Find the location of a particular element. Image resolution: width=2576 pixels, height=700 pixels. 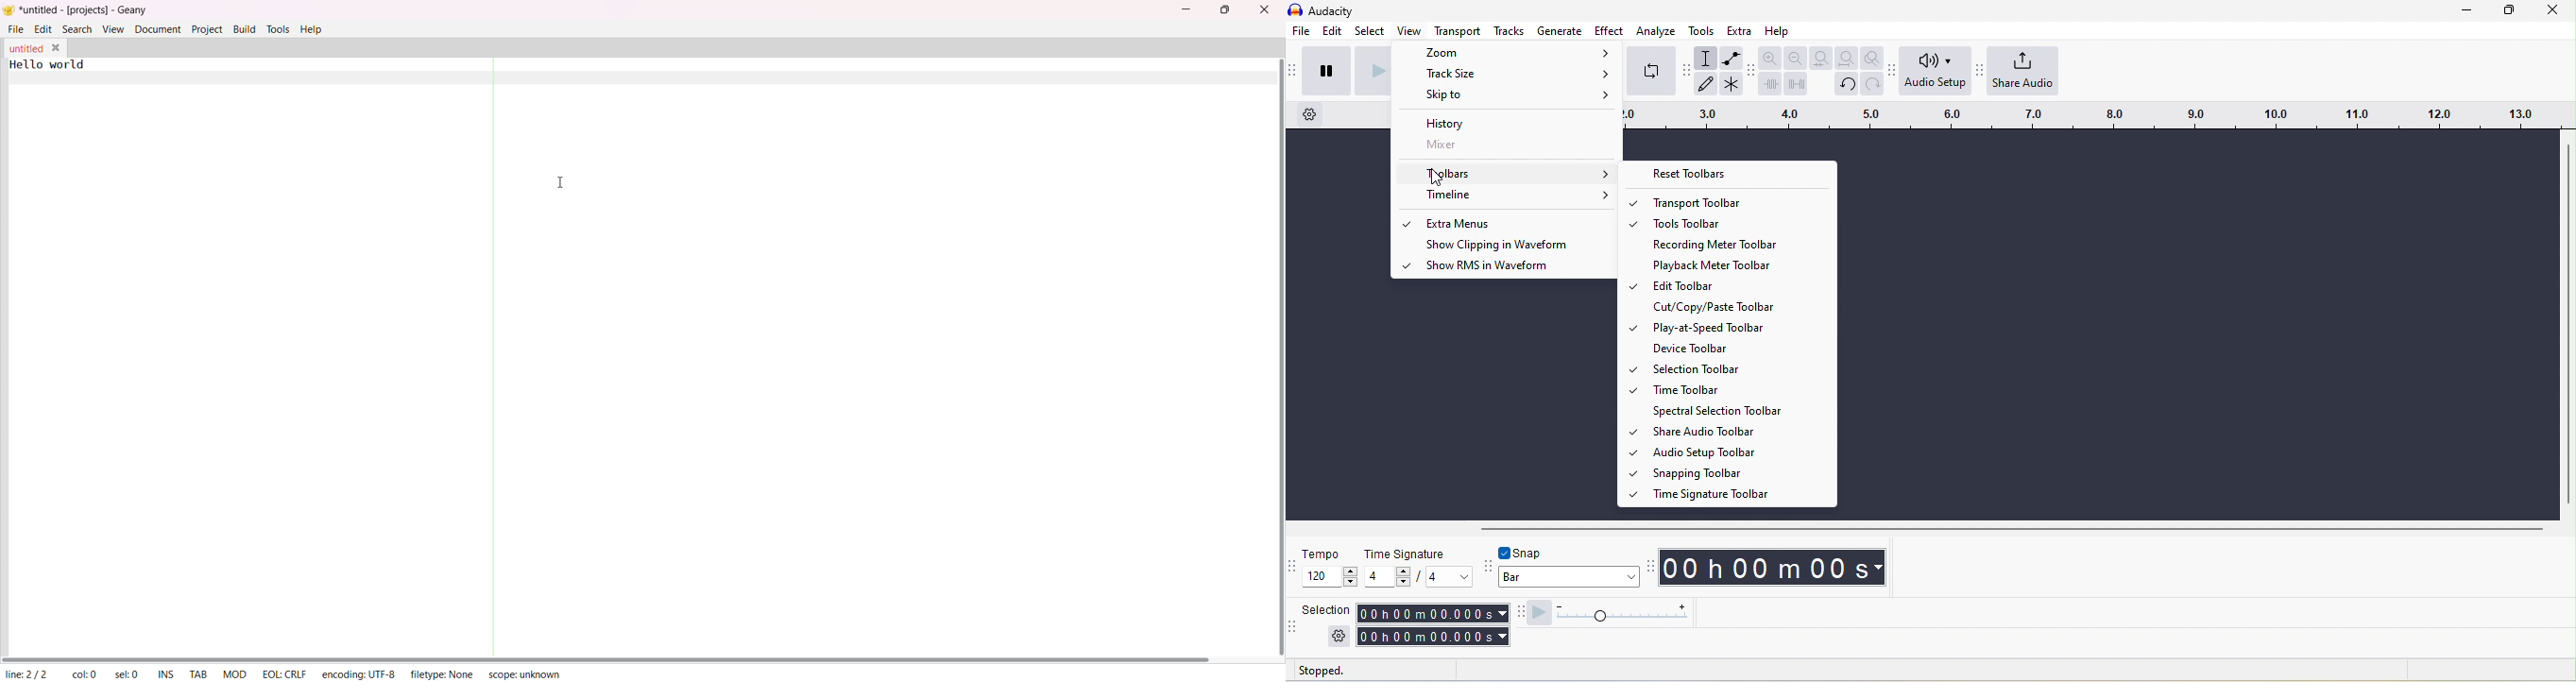

option enabled is located at coordinates (1404, 264).